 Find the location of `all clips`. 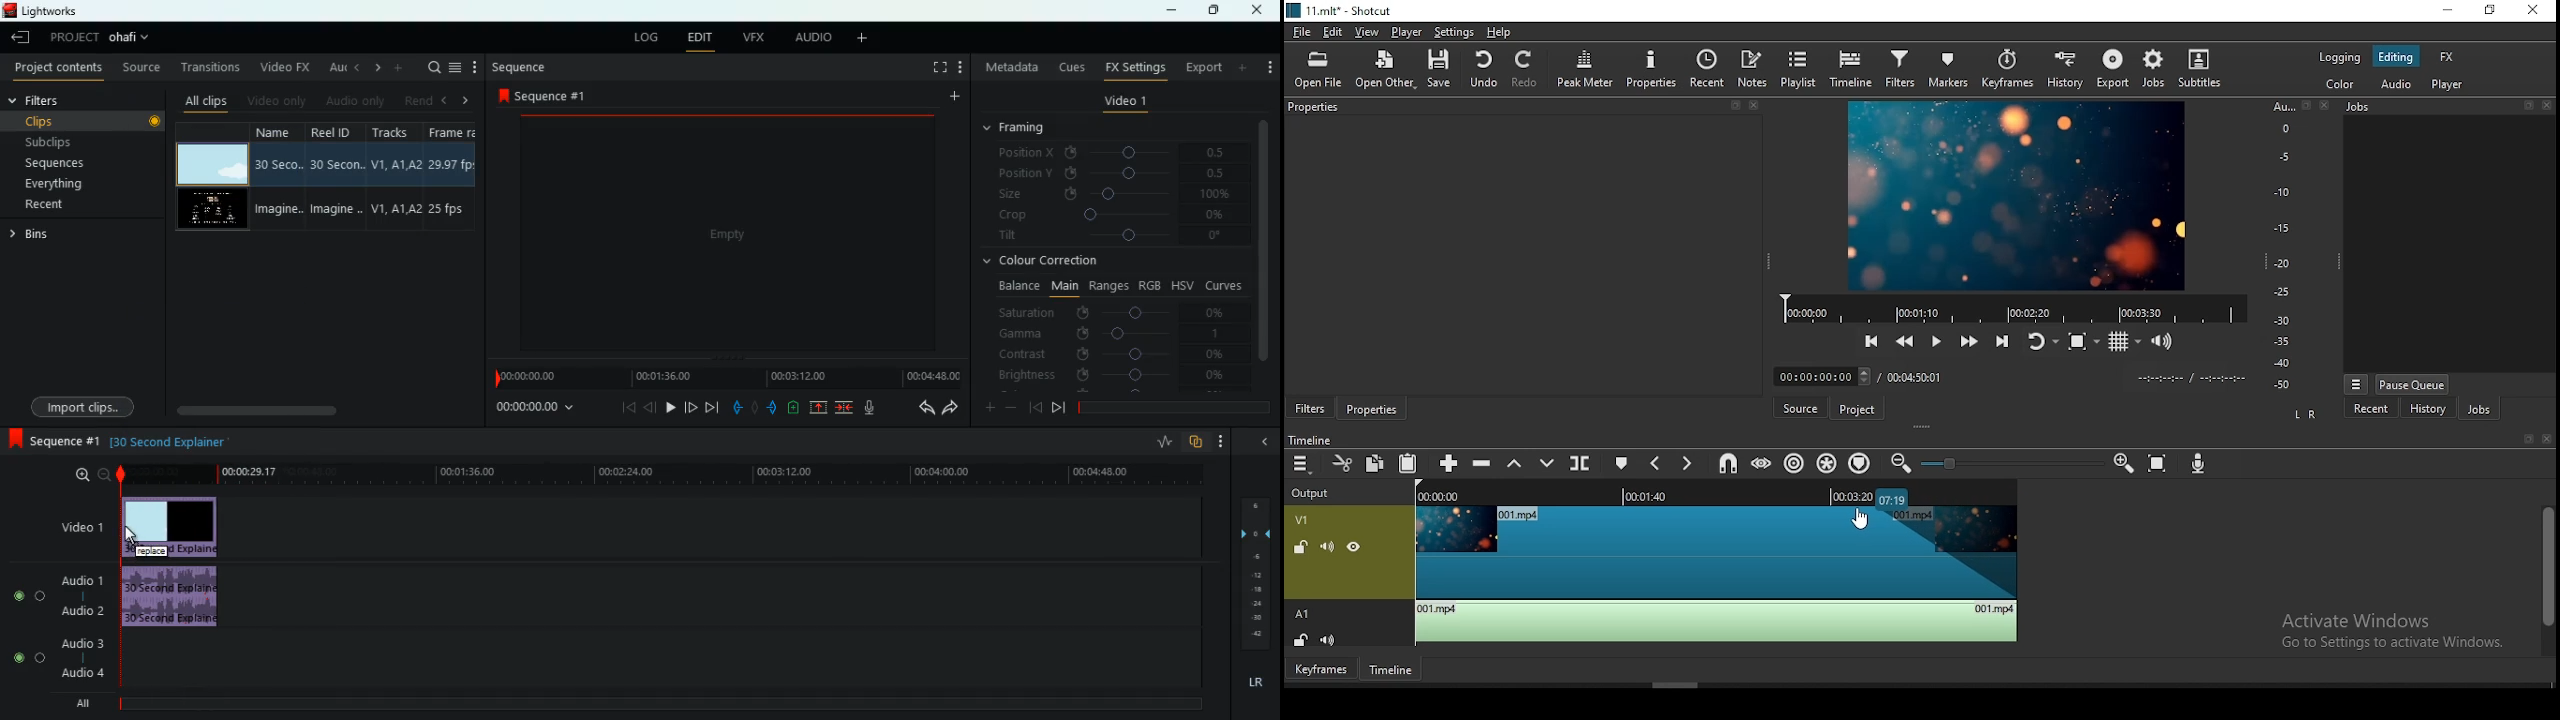

all clips is located at coordinates (203, 102).